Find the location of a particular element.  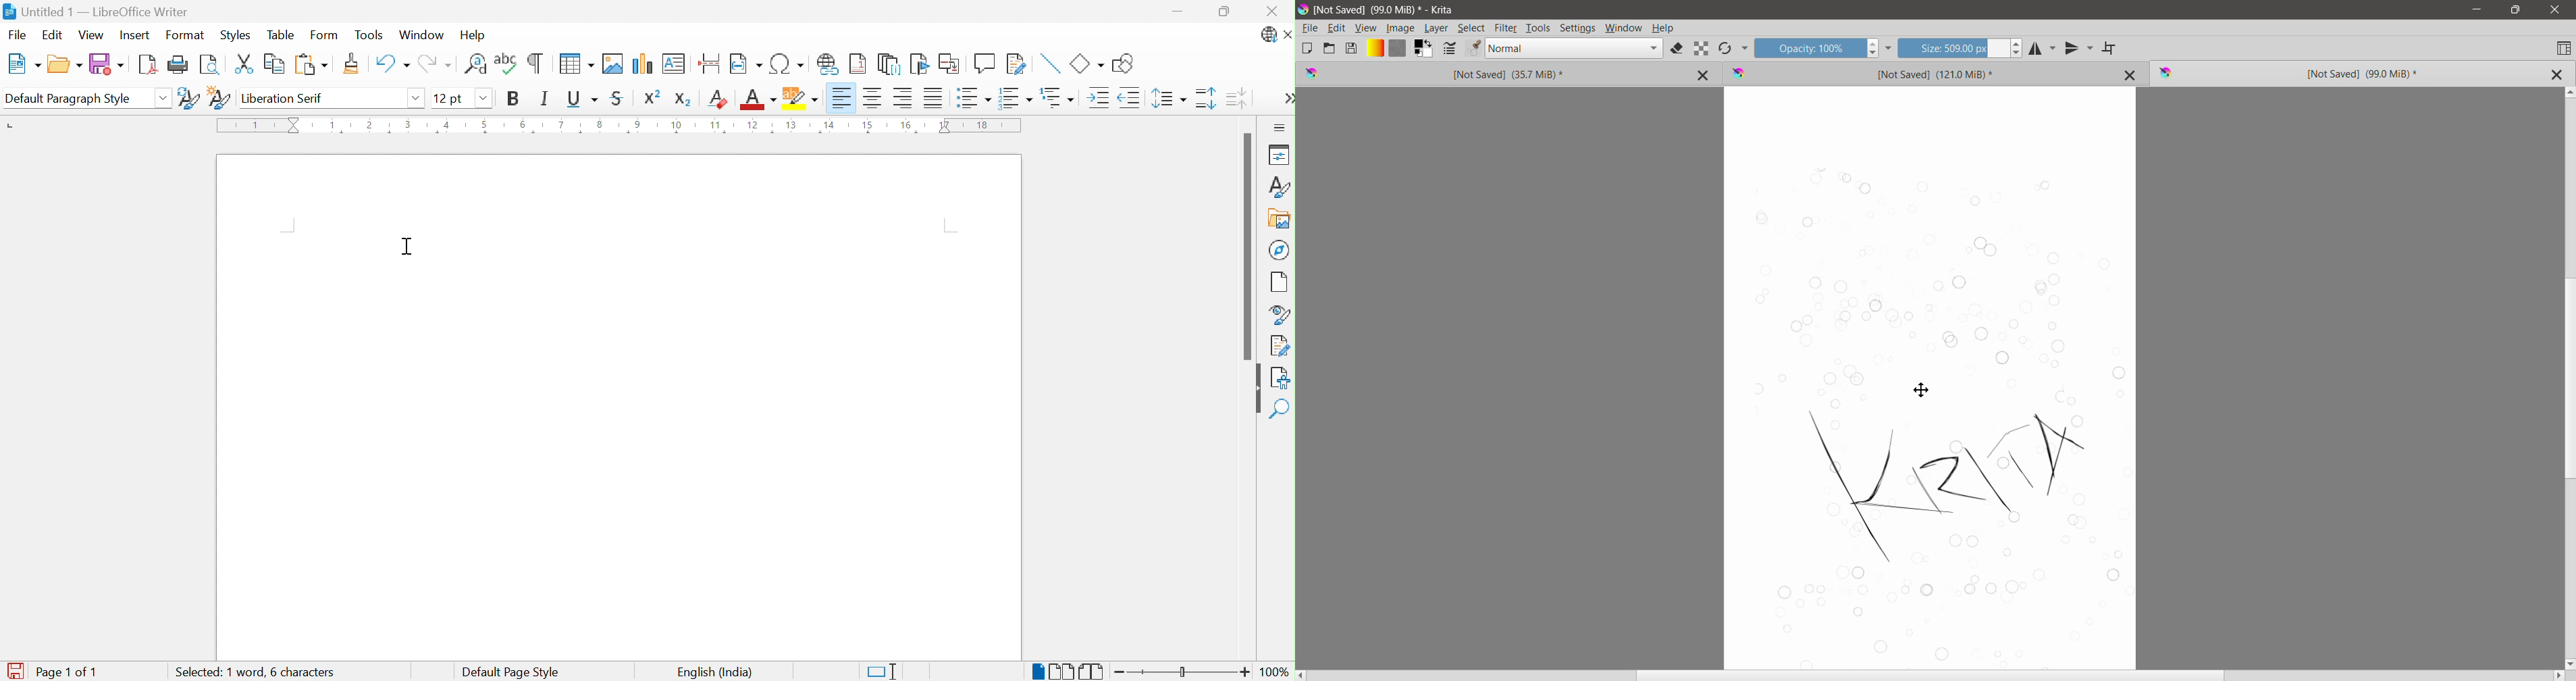

Unsaved Image Tab 2 is located at coordinates (1914, 73).